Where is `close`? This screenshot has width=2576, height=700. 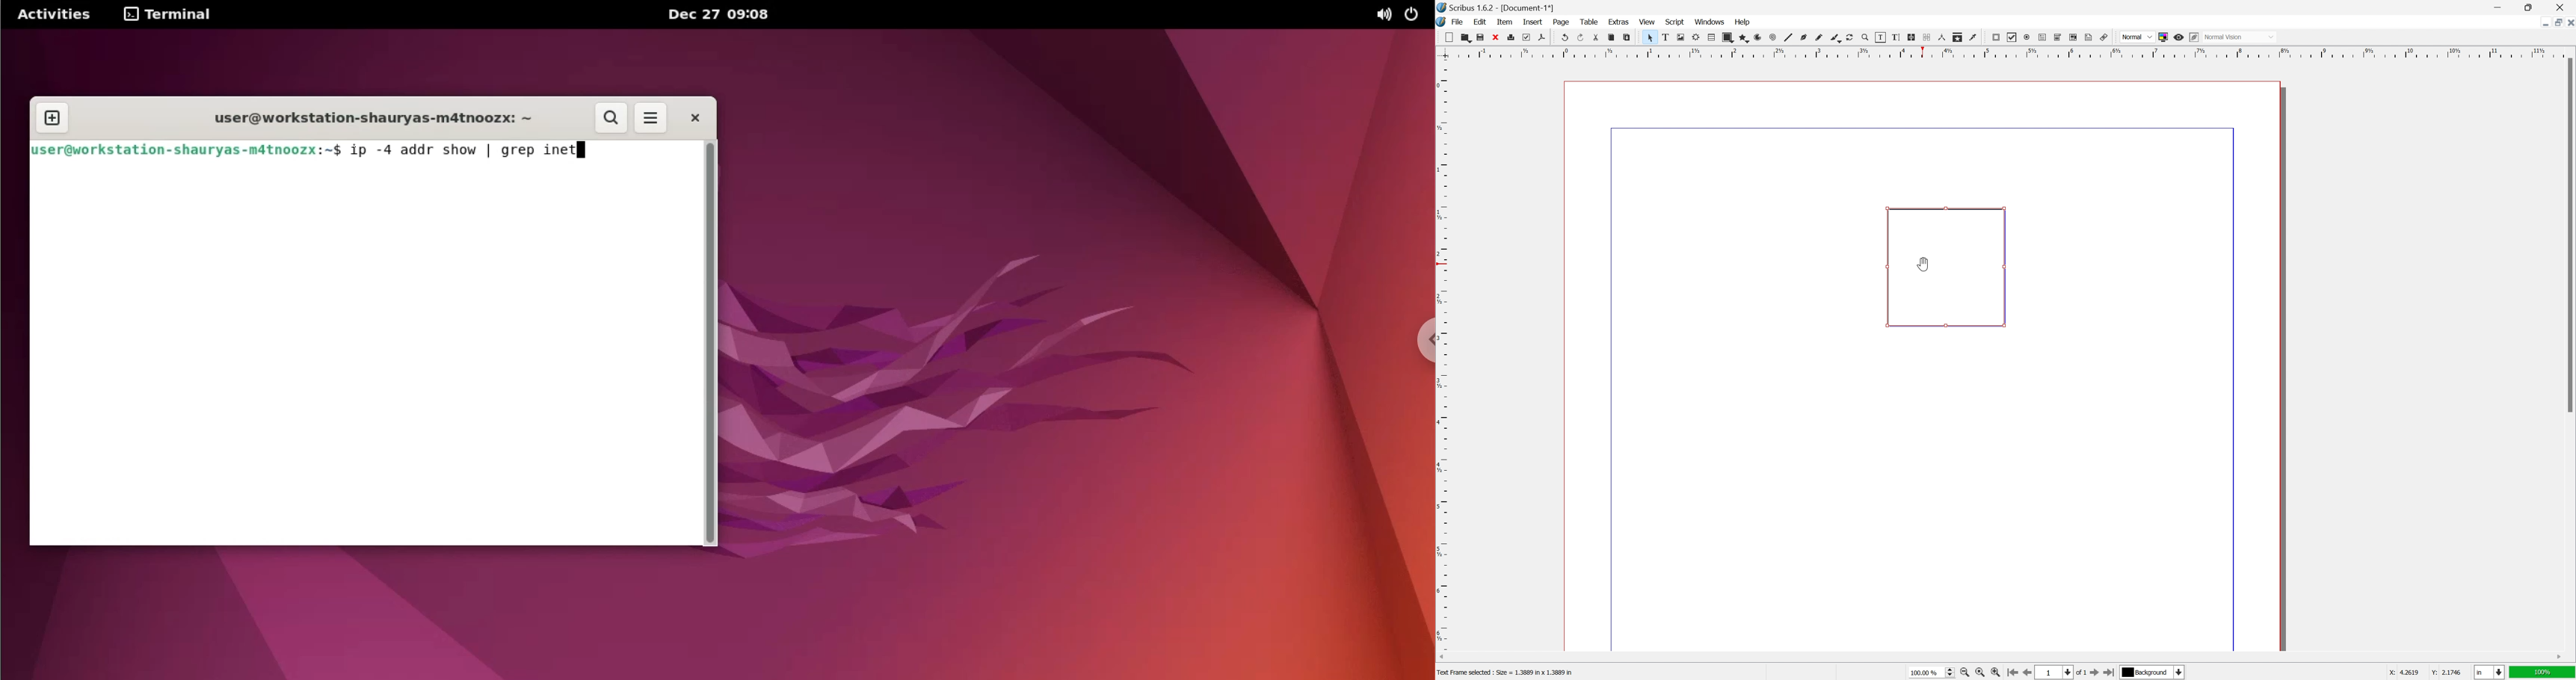 close is located at coordinates (2561, 7).